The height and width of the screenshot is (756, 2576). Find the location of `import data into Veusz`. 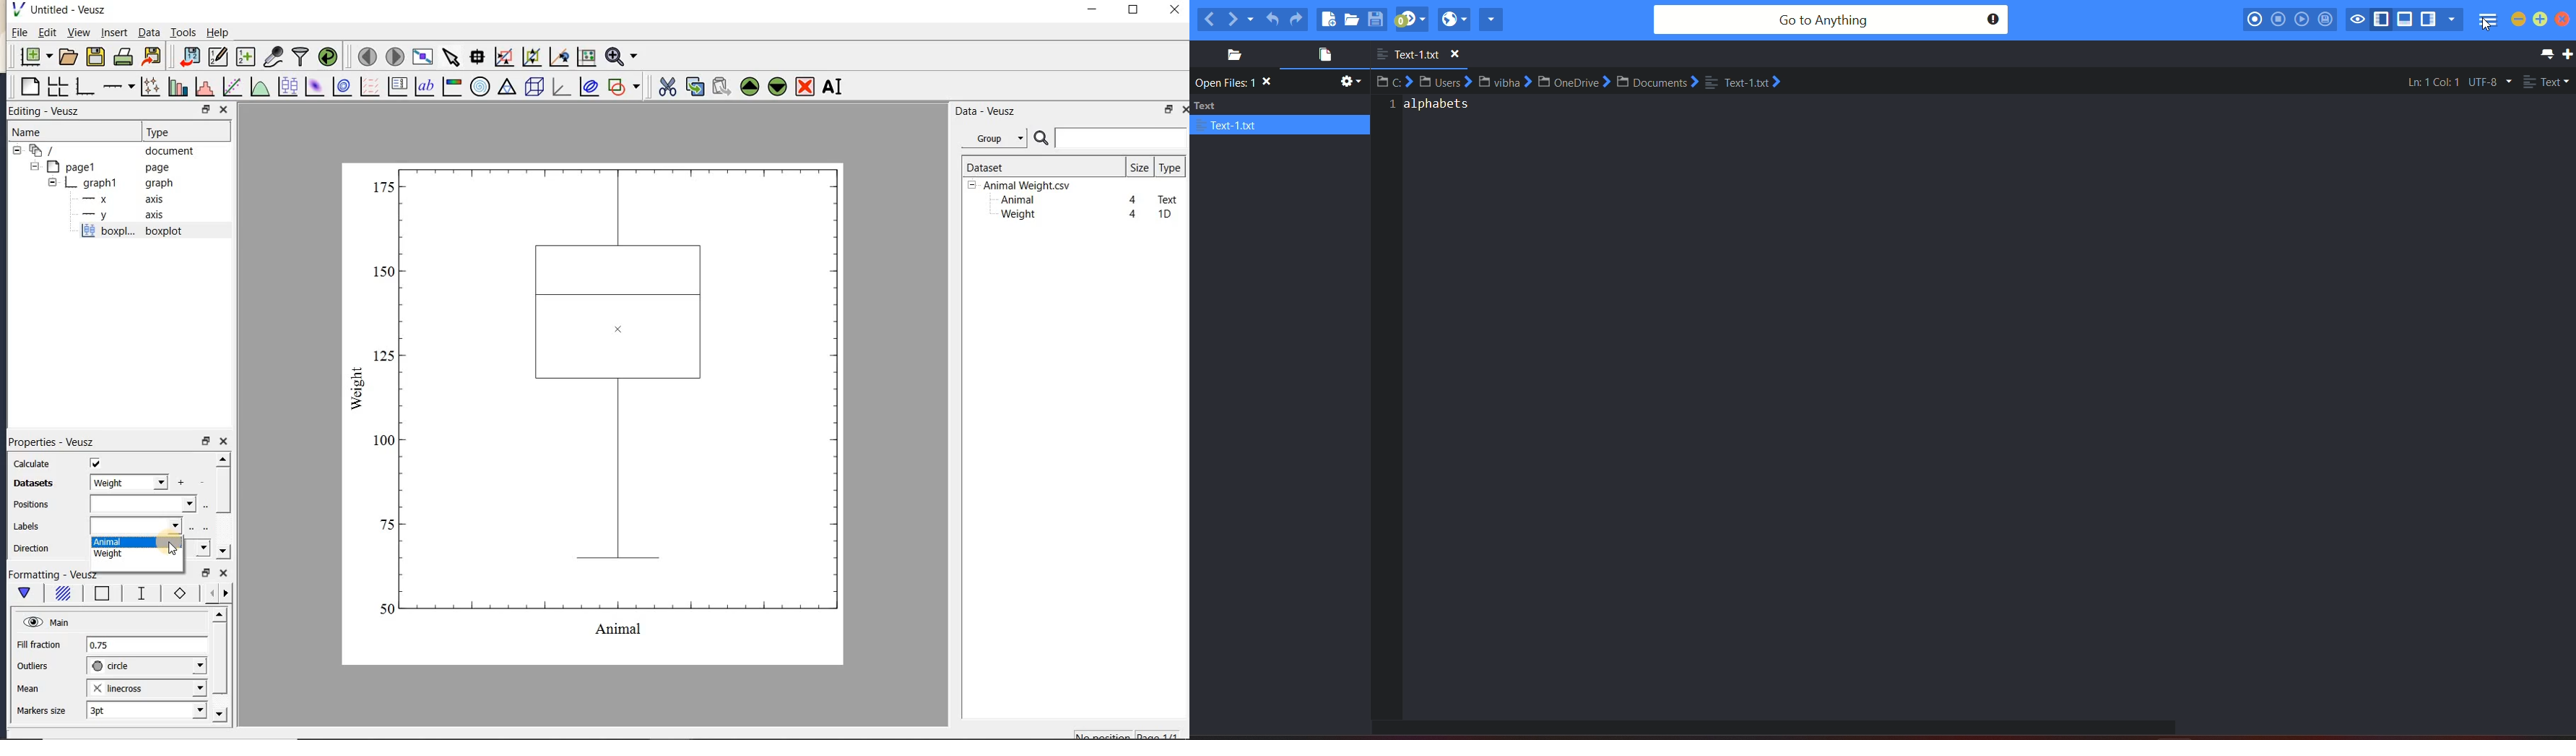

import data into Veusz is located at coordinates (190, 57).